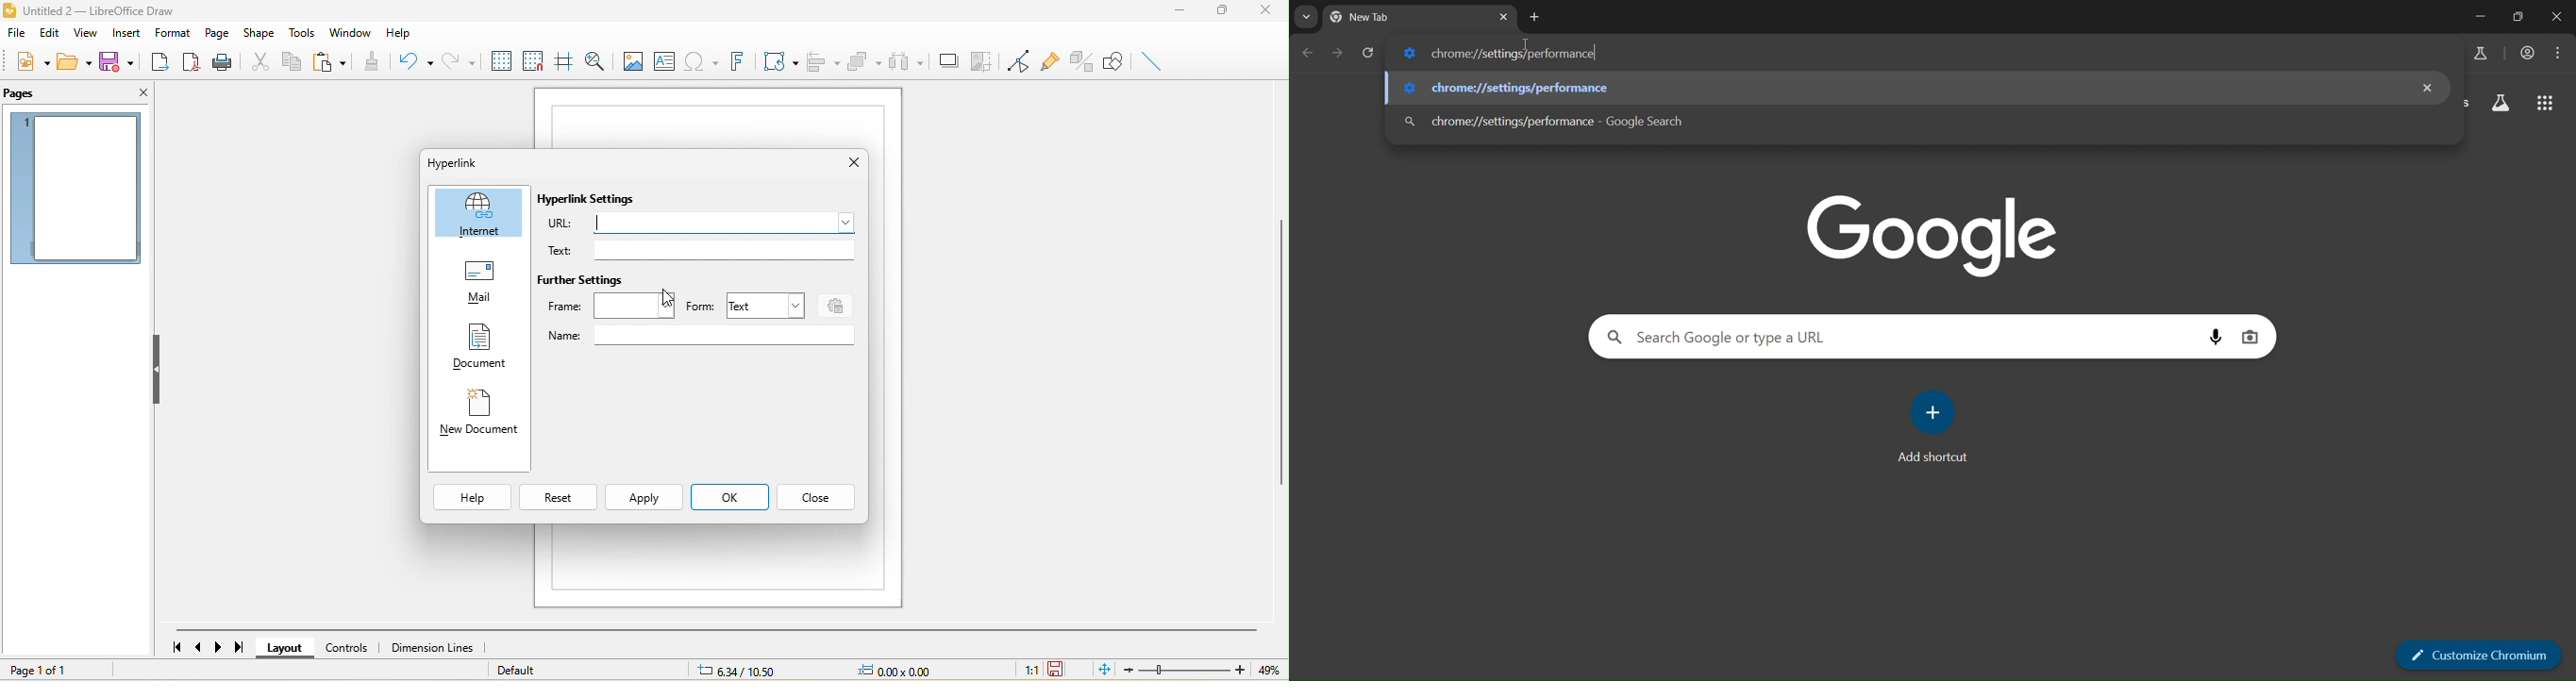 Image resolution: width=2576 pixels, height=700 pixels. I want to click on arrange, so click(865, 61).